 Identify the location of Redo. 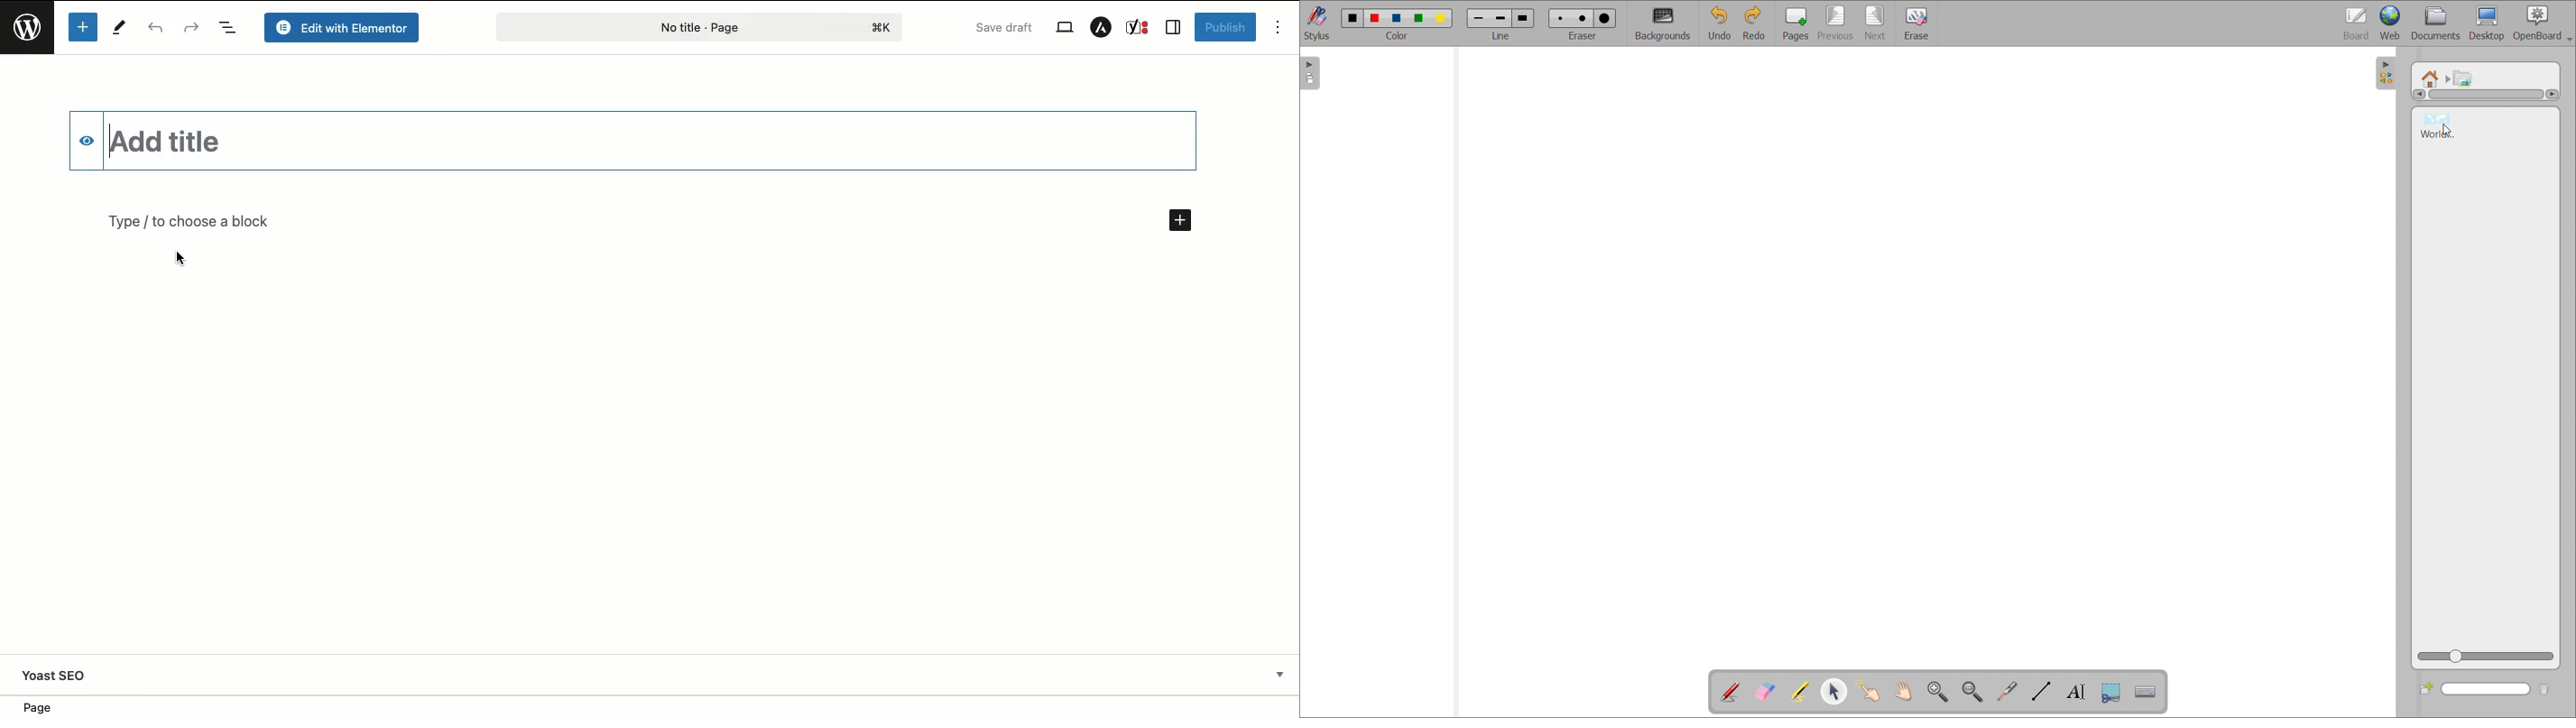
(192, 29).